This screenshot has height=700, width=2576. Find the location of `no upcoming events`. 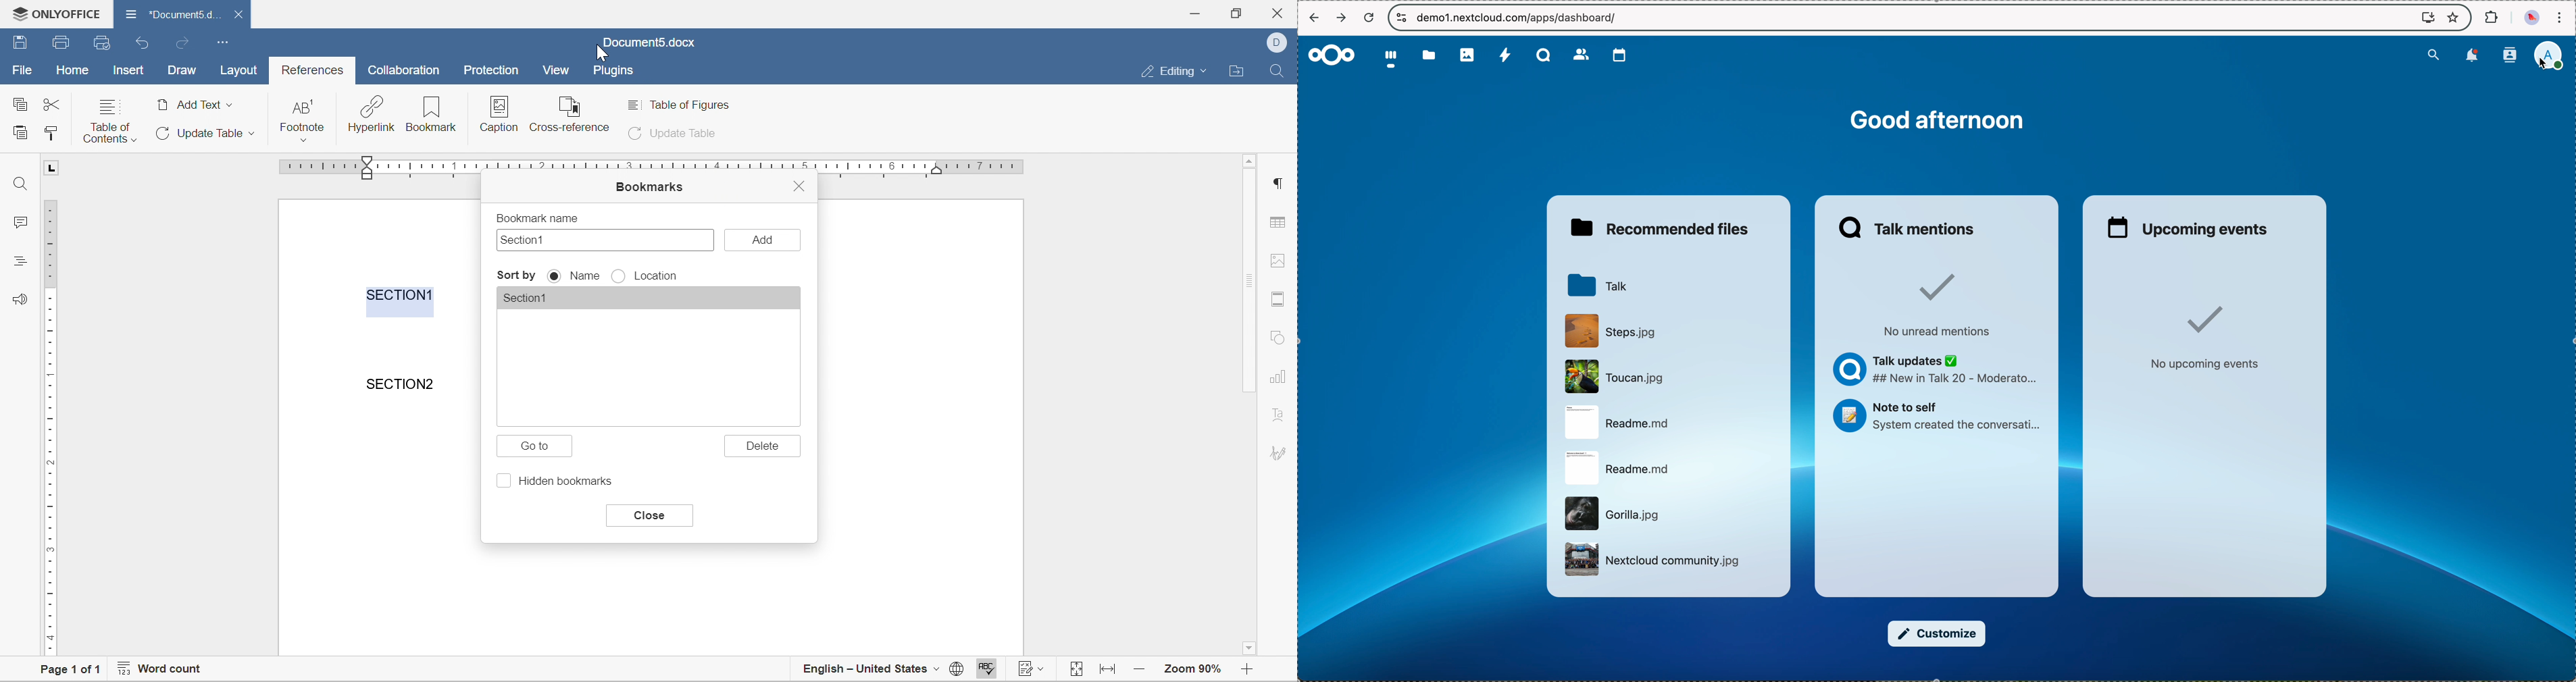

no upcoming events is located at coordinates (2204, 337).